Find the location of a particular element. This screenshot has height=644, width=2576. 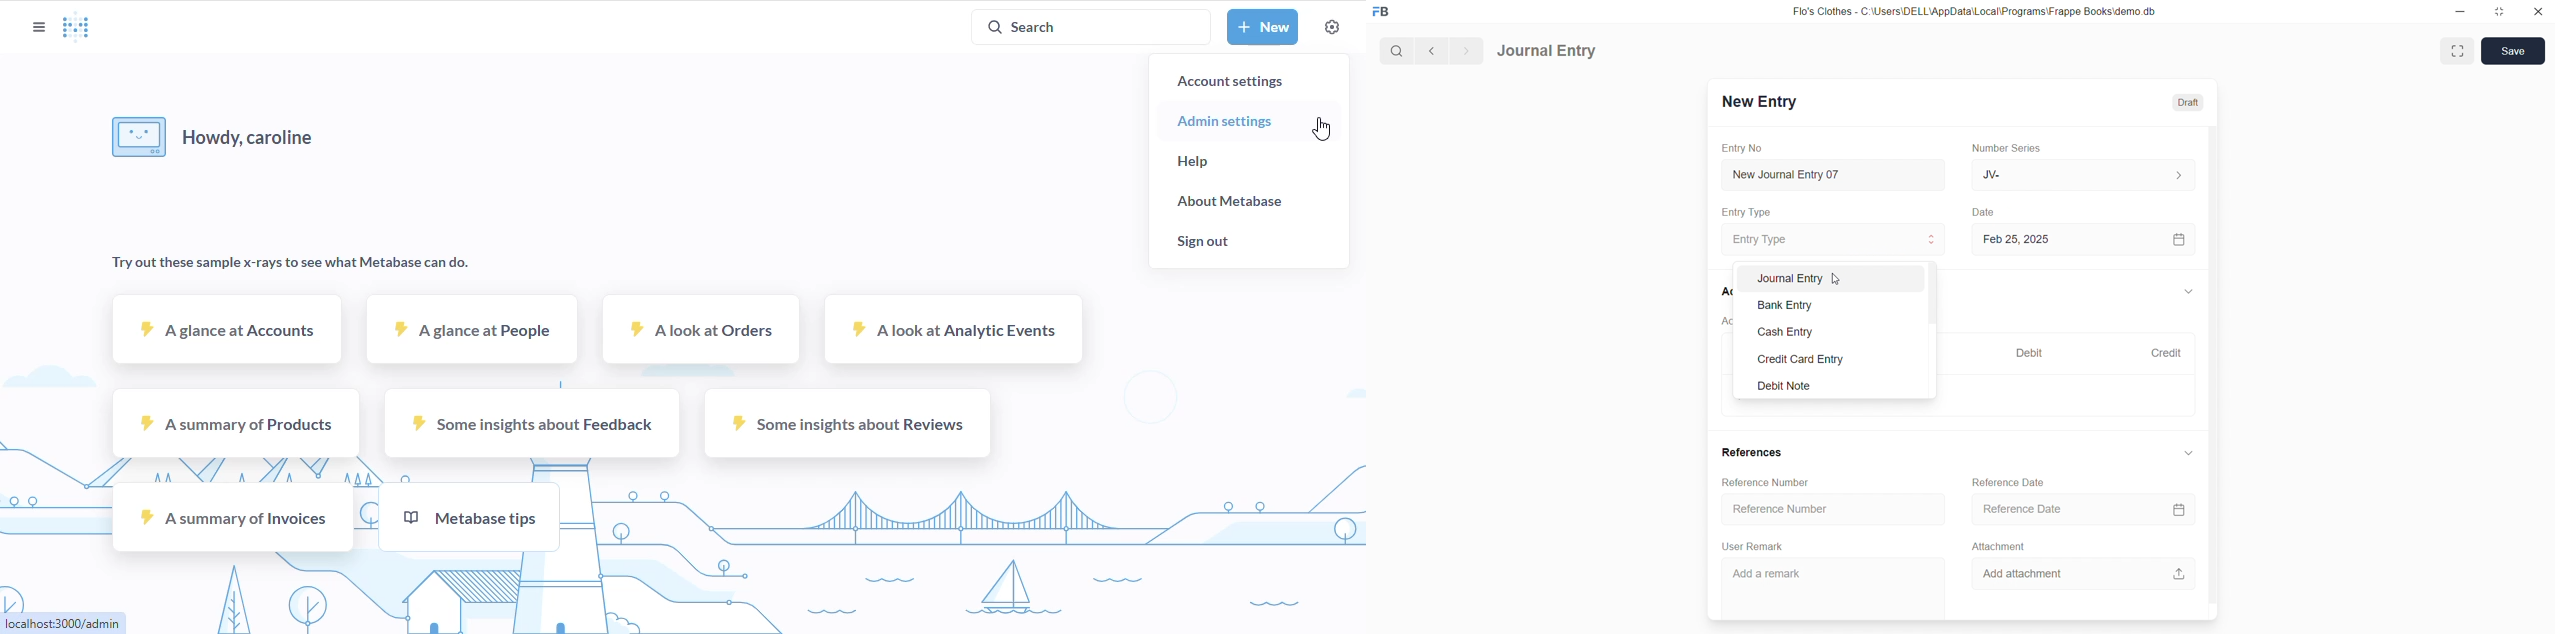

New Entry is located at coordinates (1759, 101).